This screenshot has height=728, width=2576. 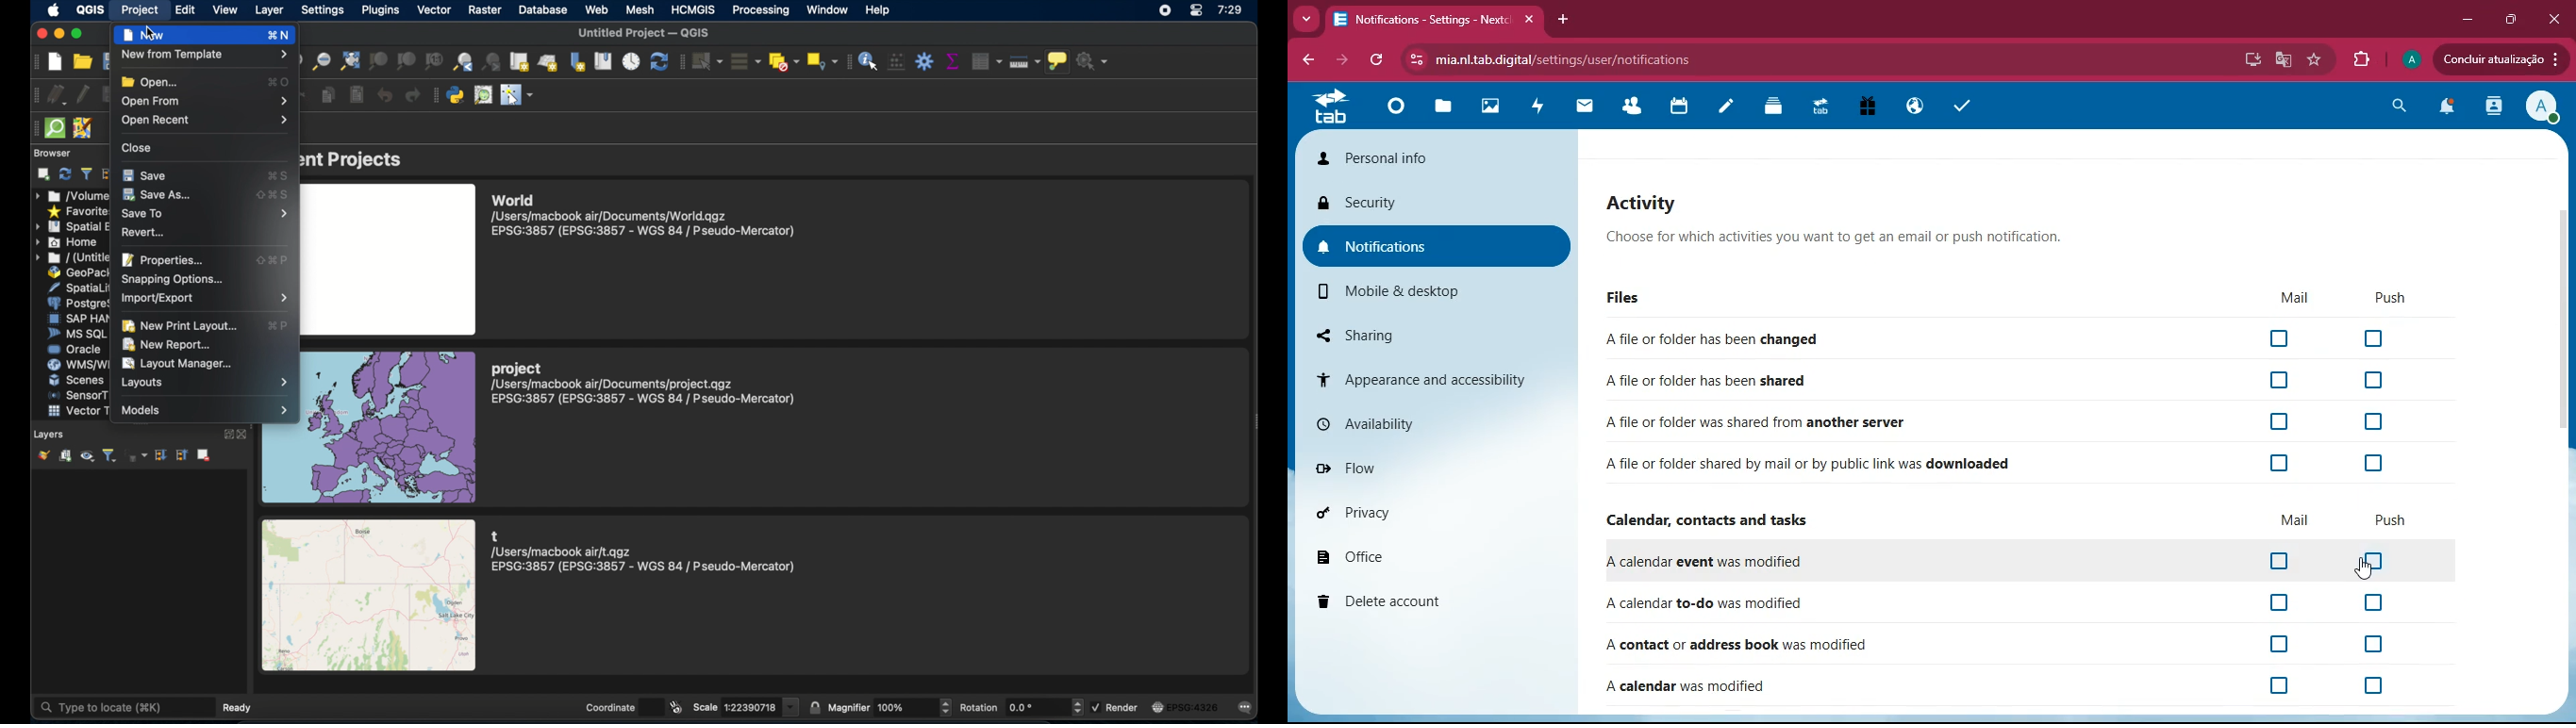 I want to click on off, so click(x=2279, y=562).